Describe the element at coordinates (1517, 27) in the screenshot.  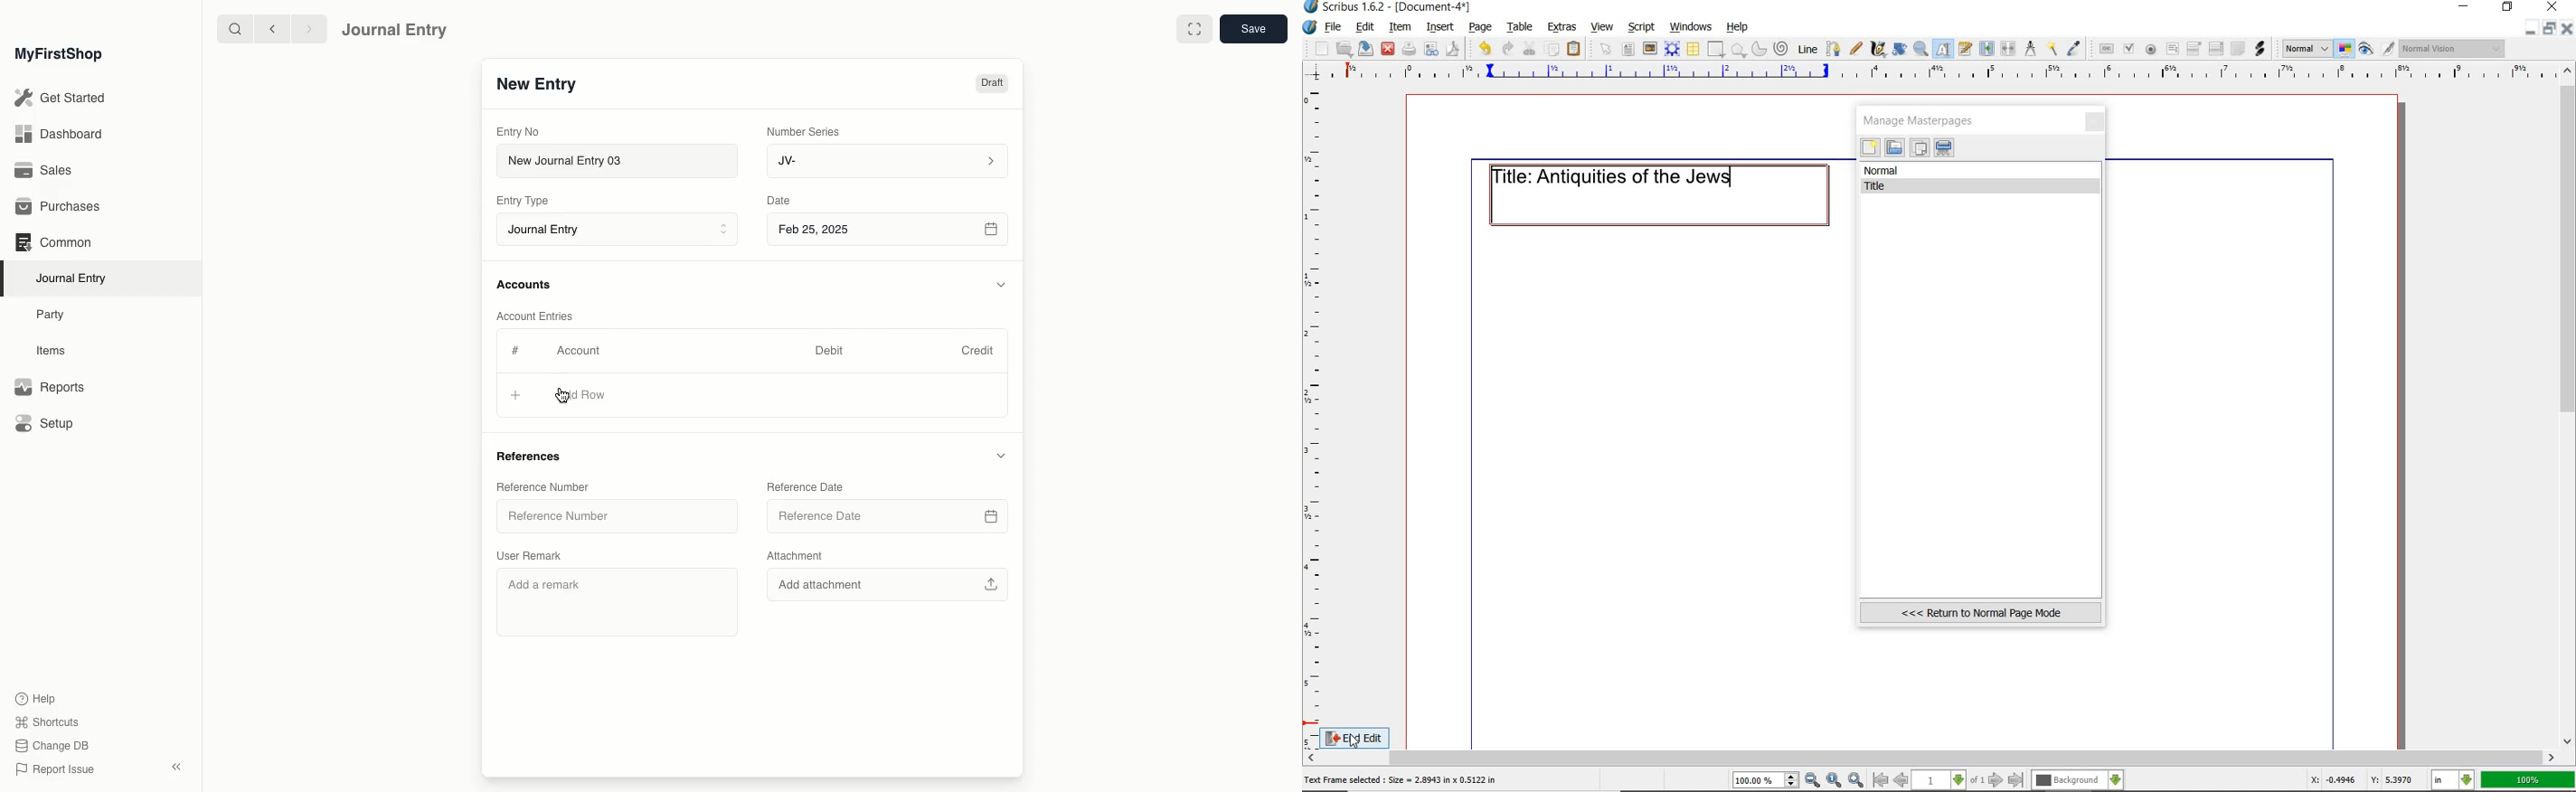
I see `table` at that location.